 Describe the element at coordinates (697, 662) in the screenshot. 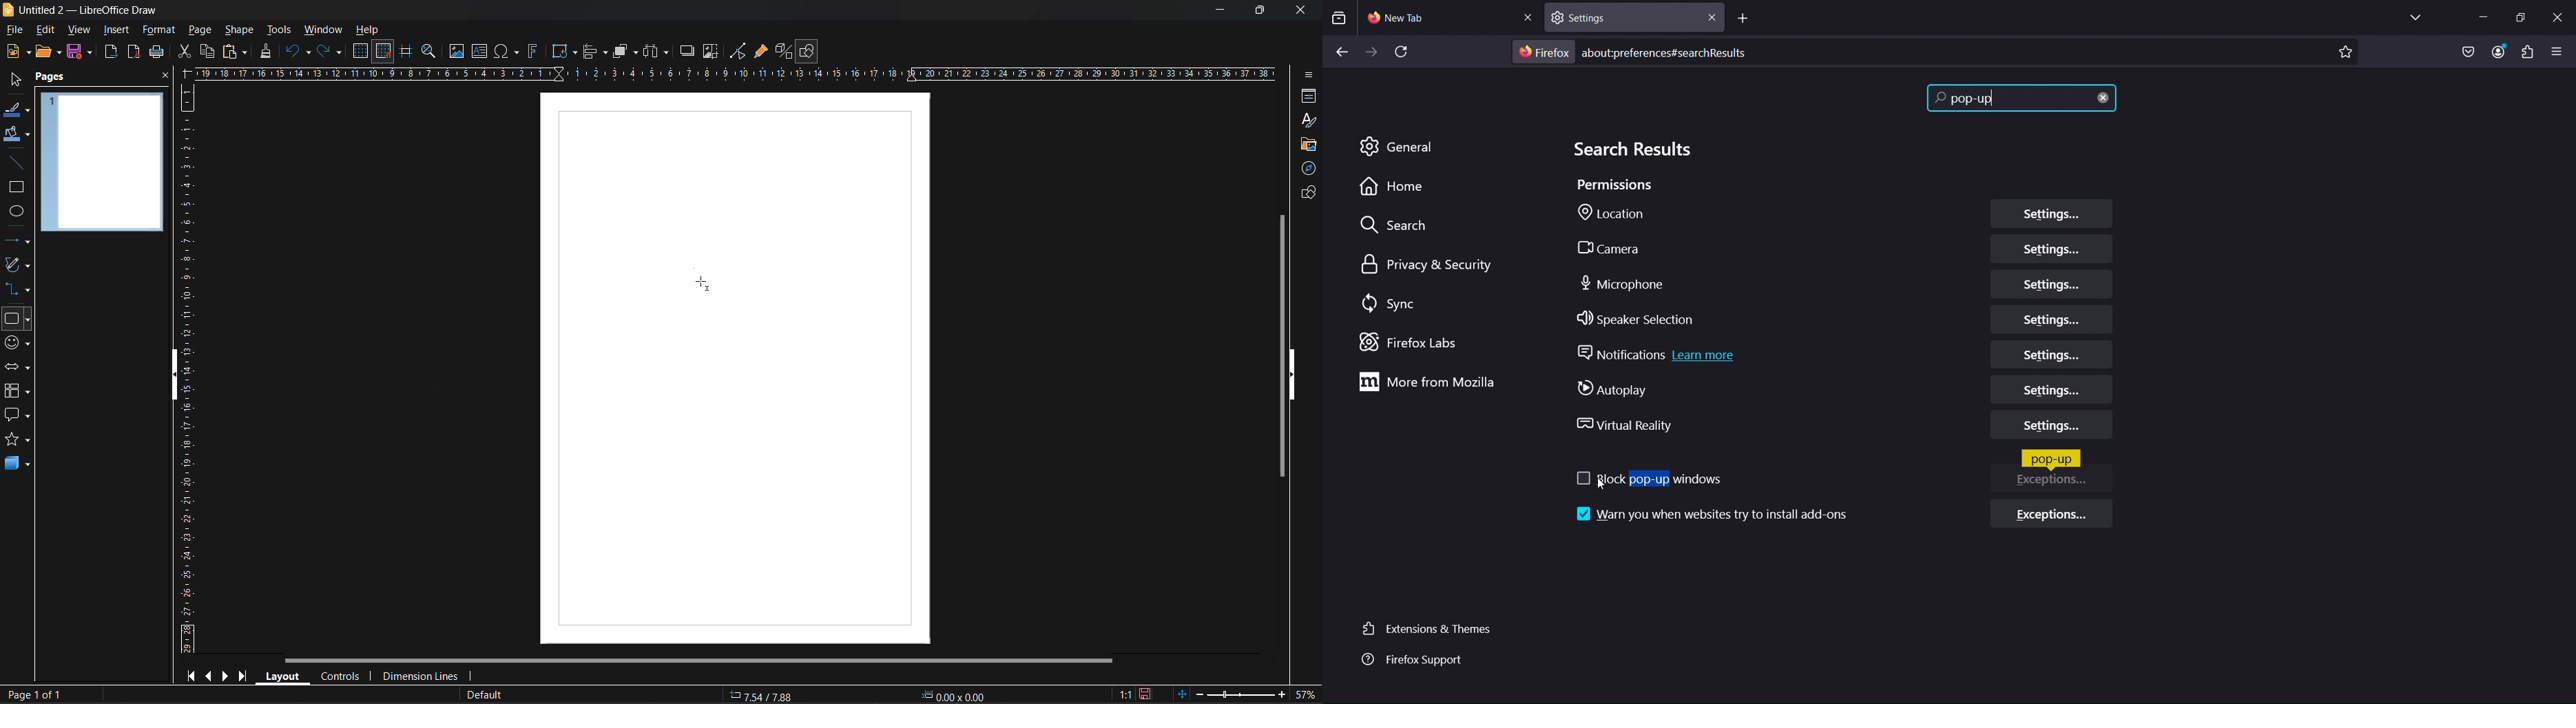

I see `horizontal scroll bar` at that location.